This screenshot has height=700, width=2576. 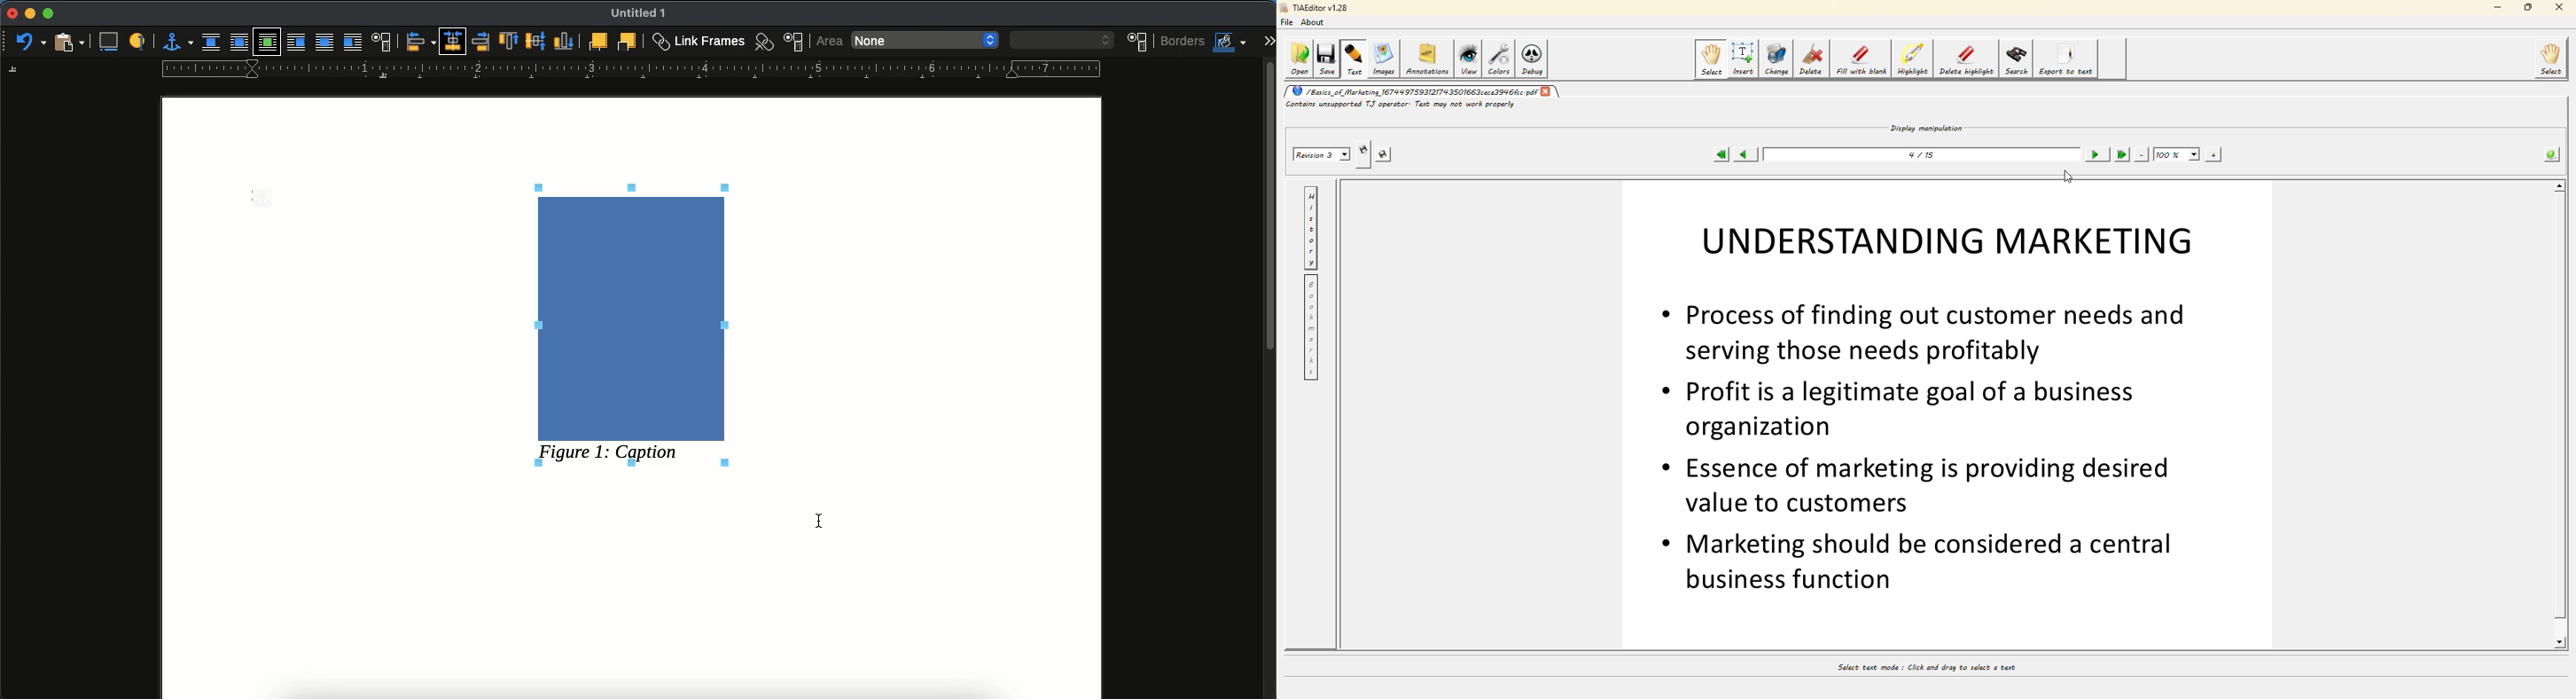 I want to click on forward one, so click(x=597, y=43).